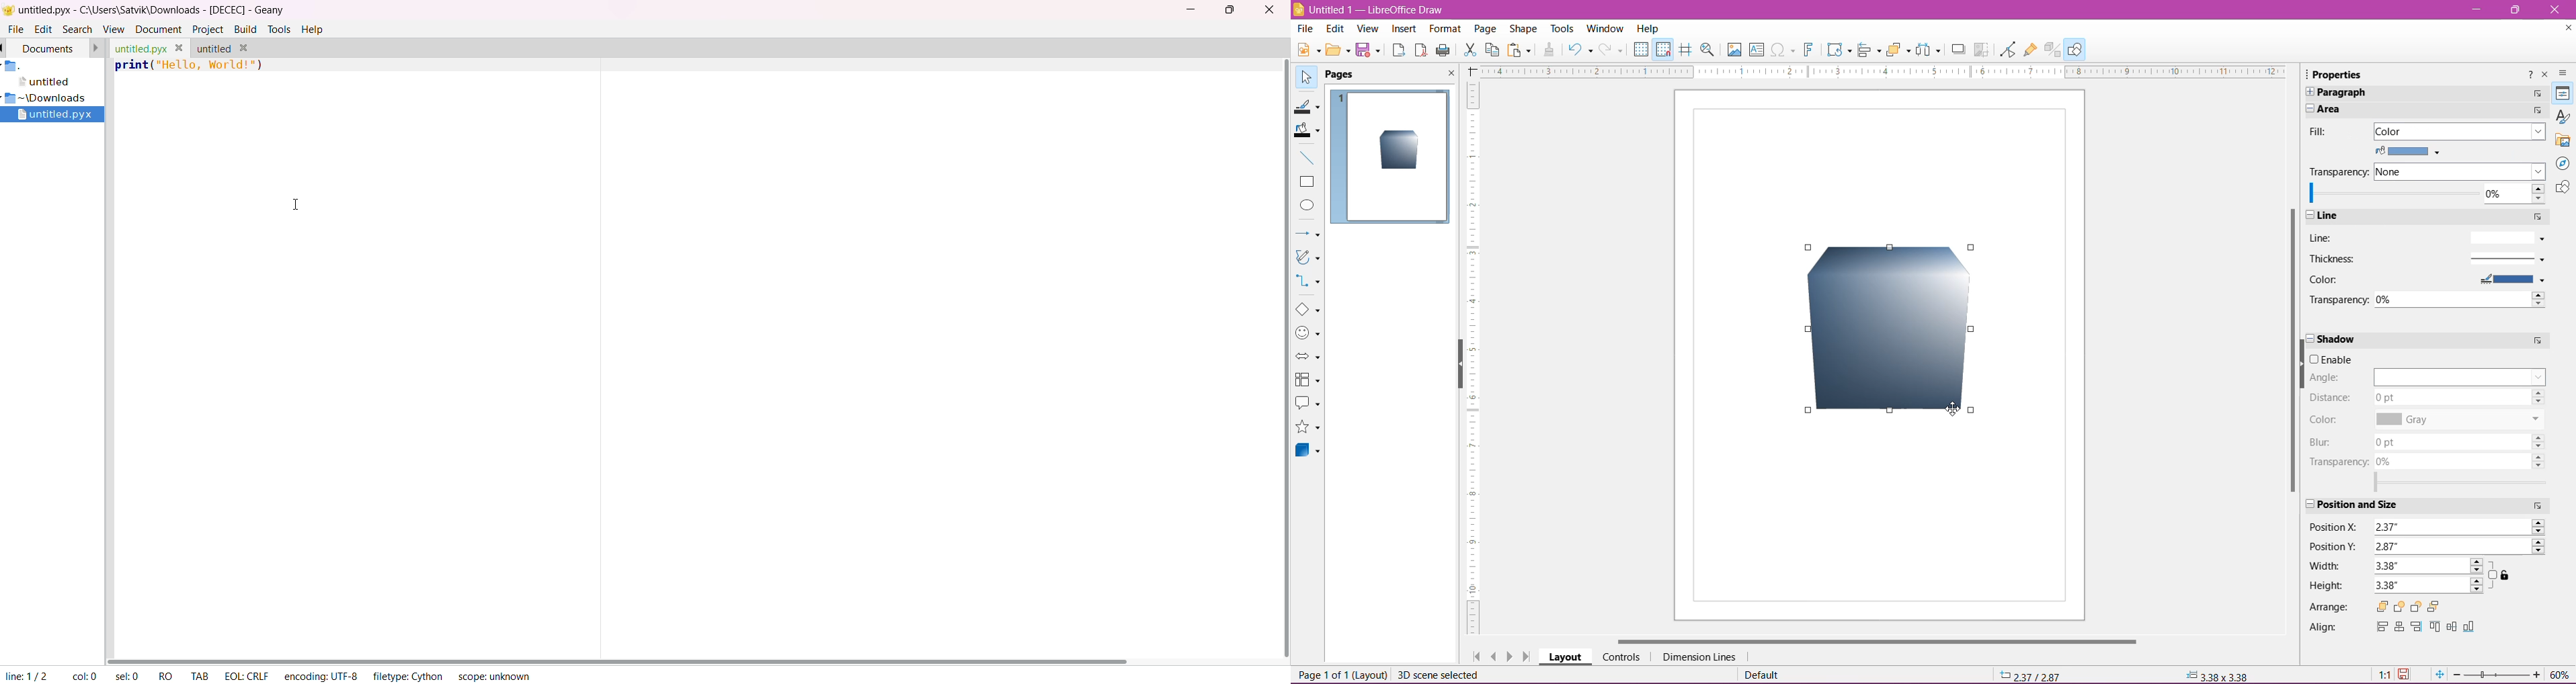 The height and width of the screenshot is (700, 2576). Describe the element at coordinates (2325, 566) in the screenshot. I see `Width` at that location.